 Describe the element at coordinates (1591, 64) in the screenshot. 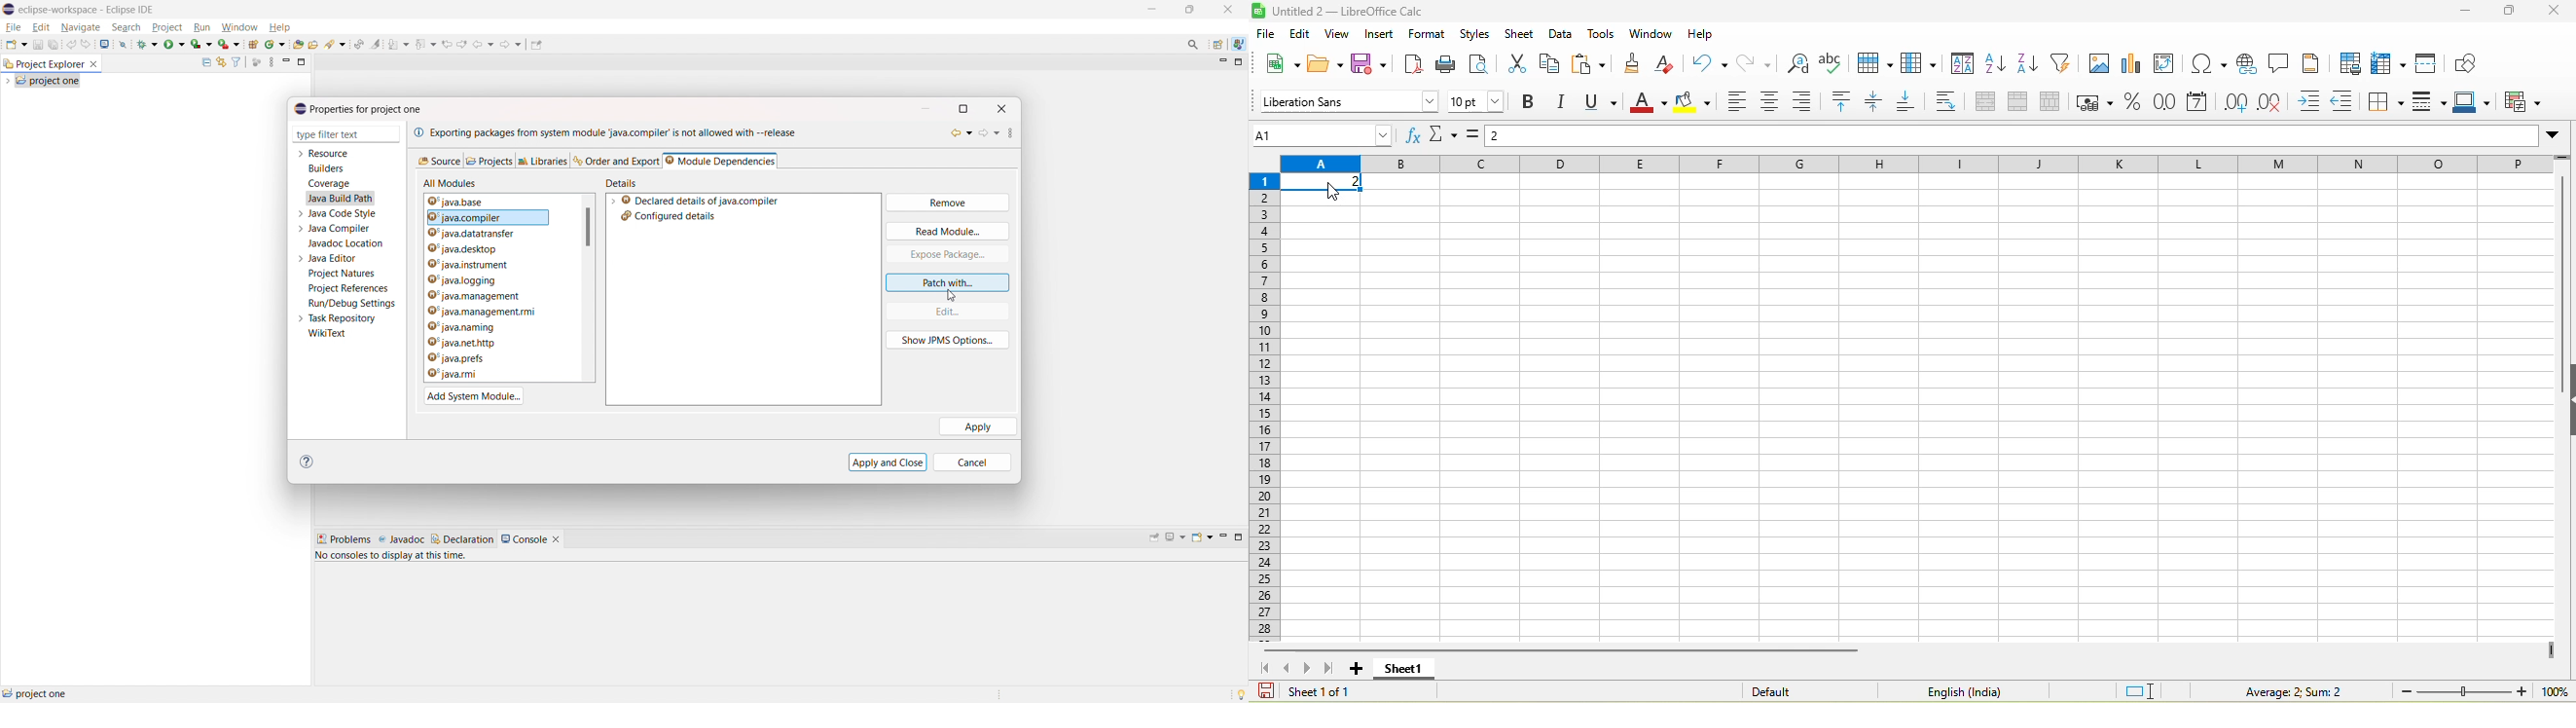

I see `paste` at that location.